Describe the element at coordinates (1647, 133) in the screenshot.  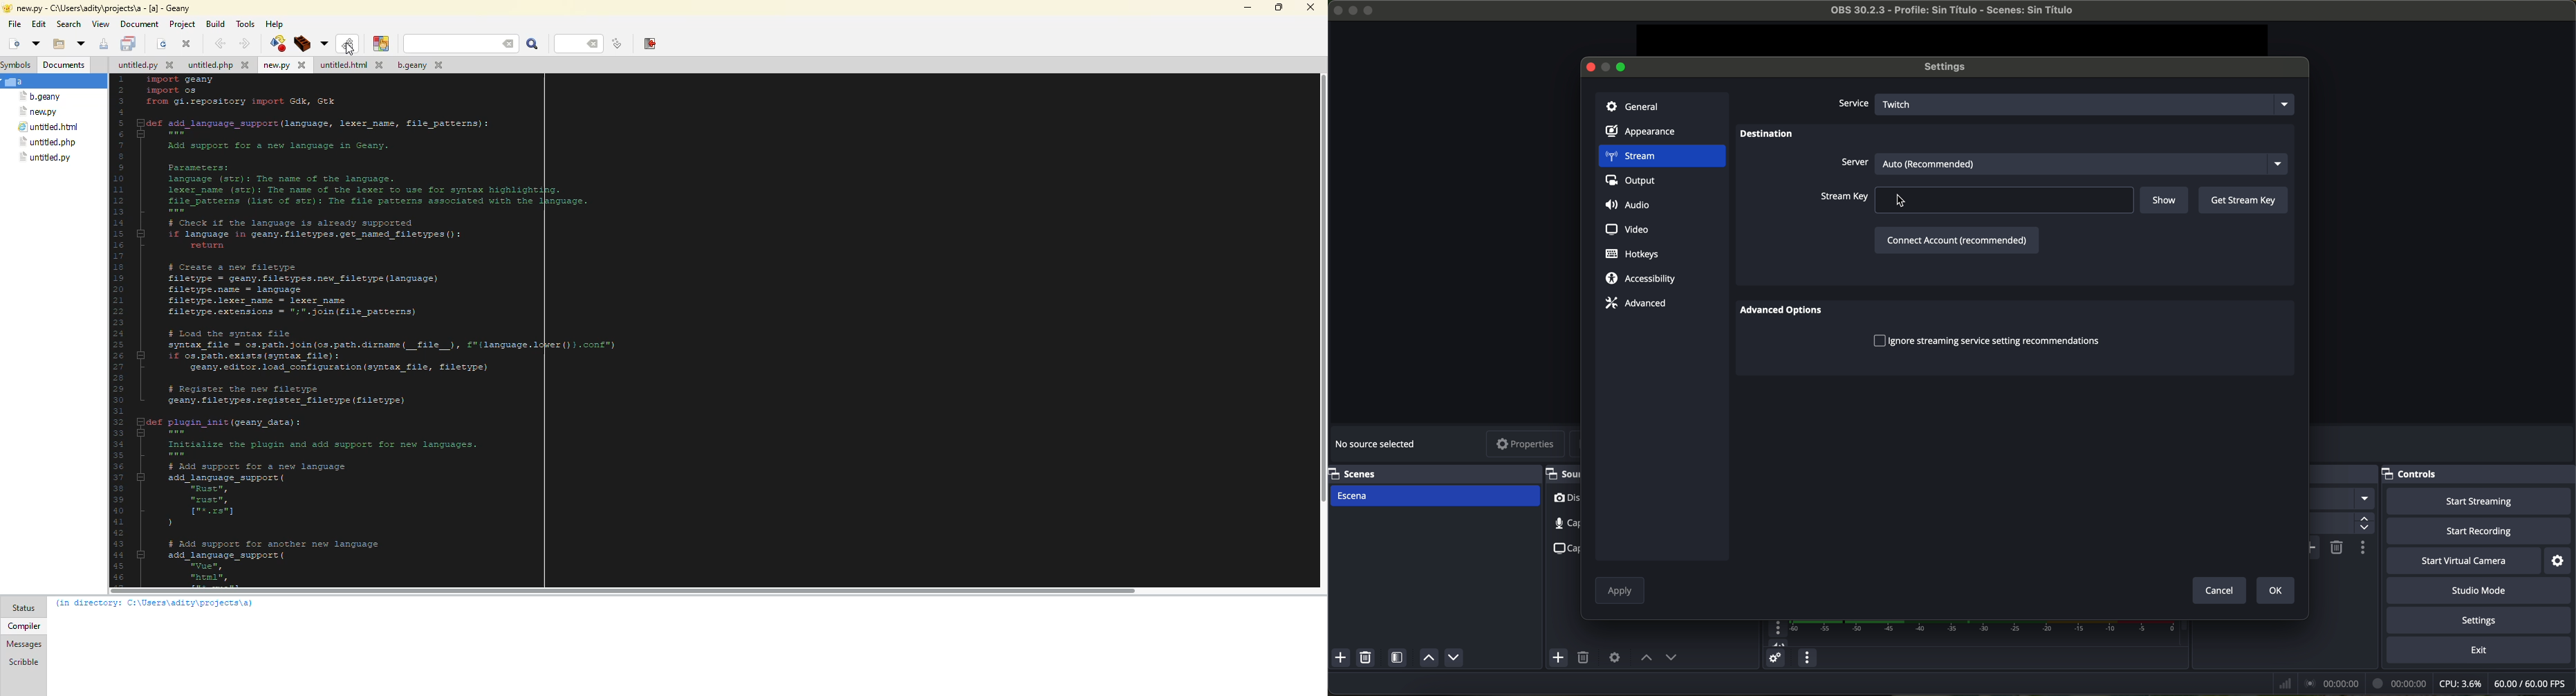
I see `appearance` at that location.